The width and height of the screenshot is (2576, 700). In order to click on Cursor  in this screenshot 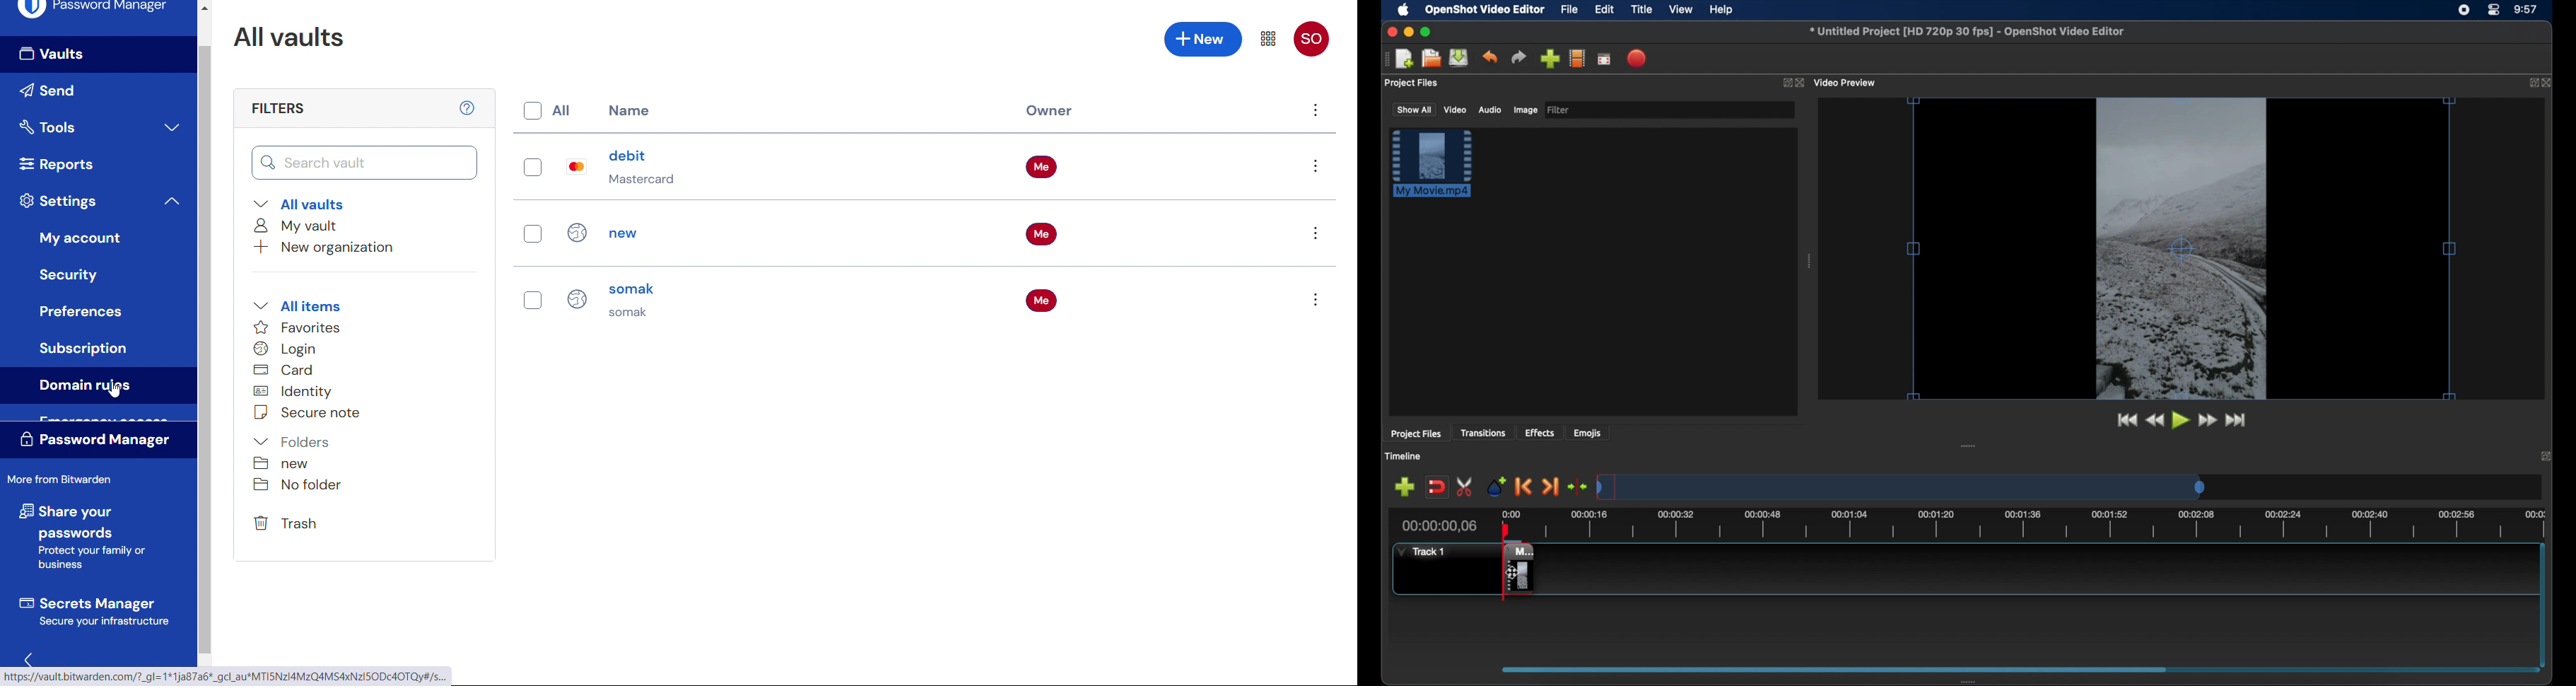, I will do `click(115, 390)`.